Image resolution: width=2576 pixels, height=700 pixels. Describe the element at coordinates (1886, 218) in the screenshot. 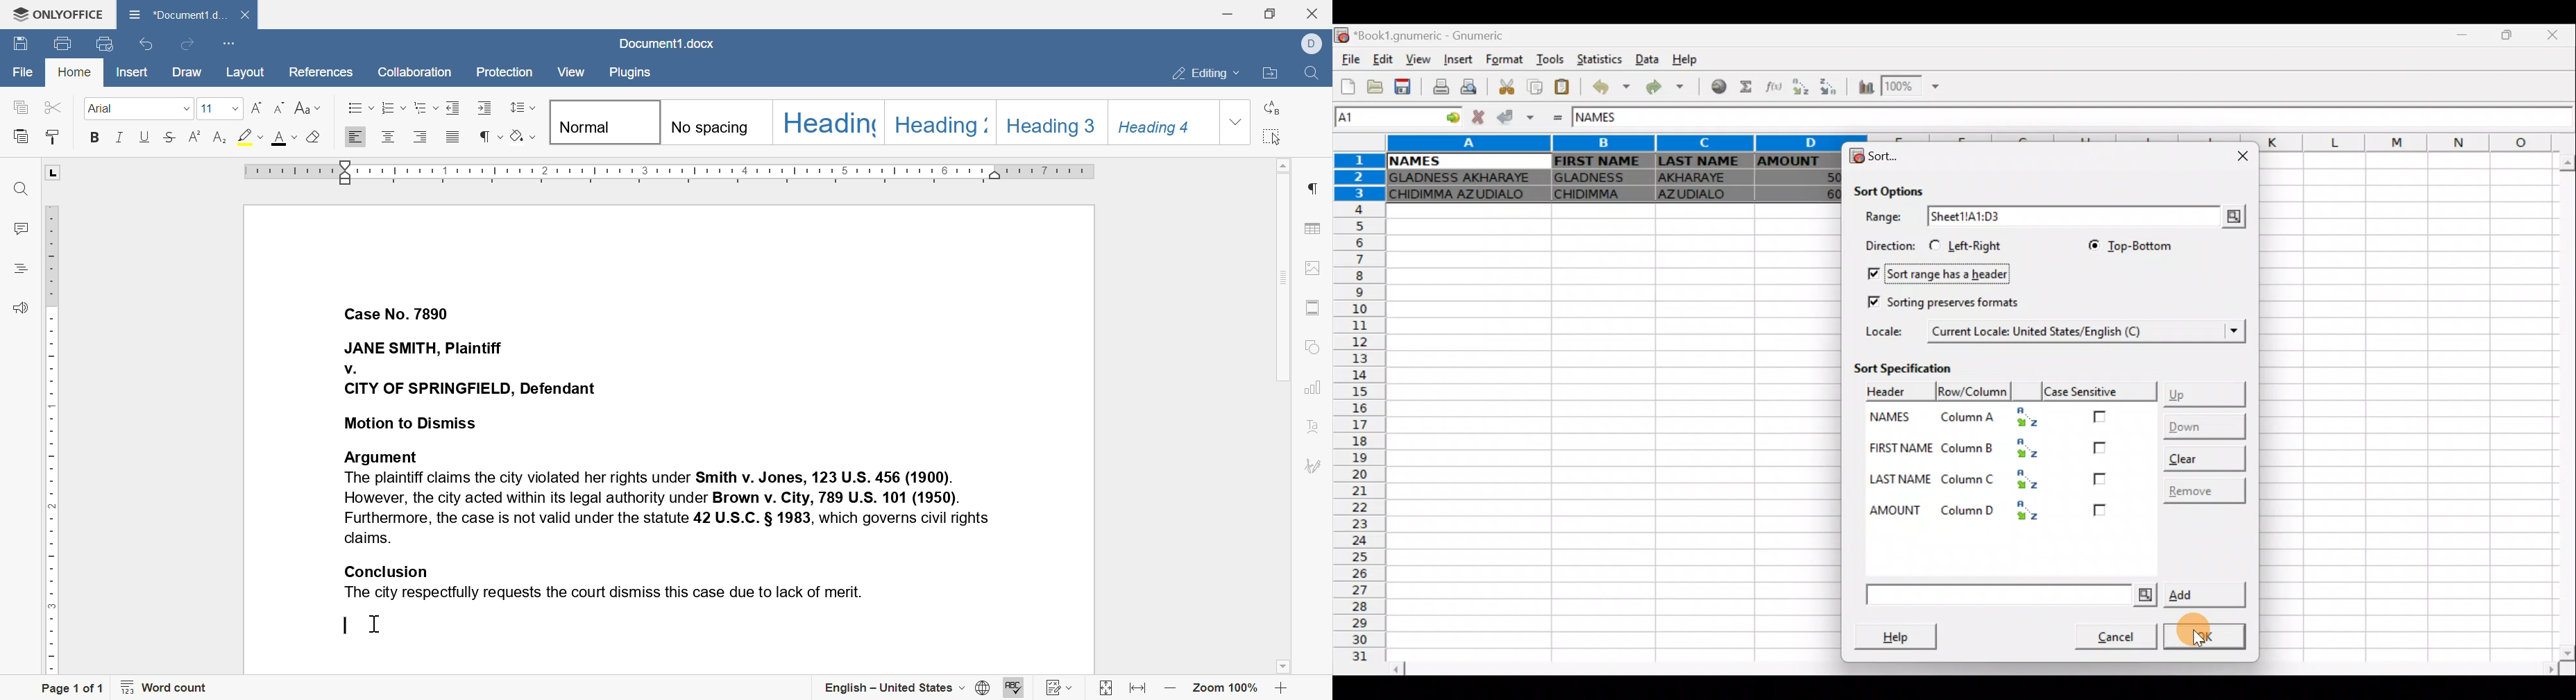

I see `Range` at that location.